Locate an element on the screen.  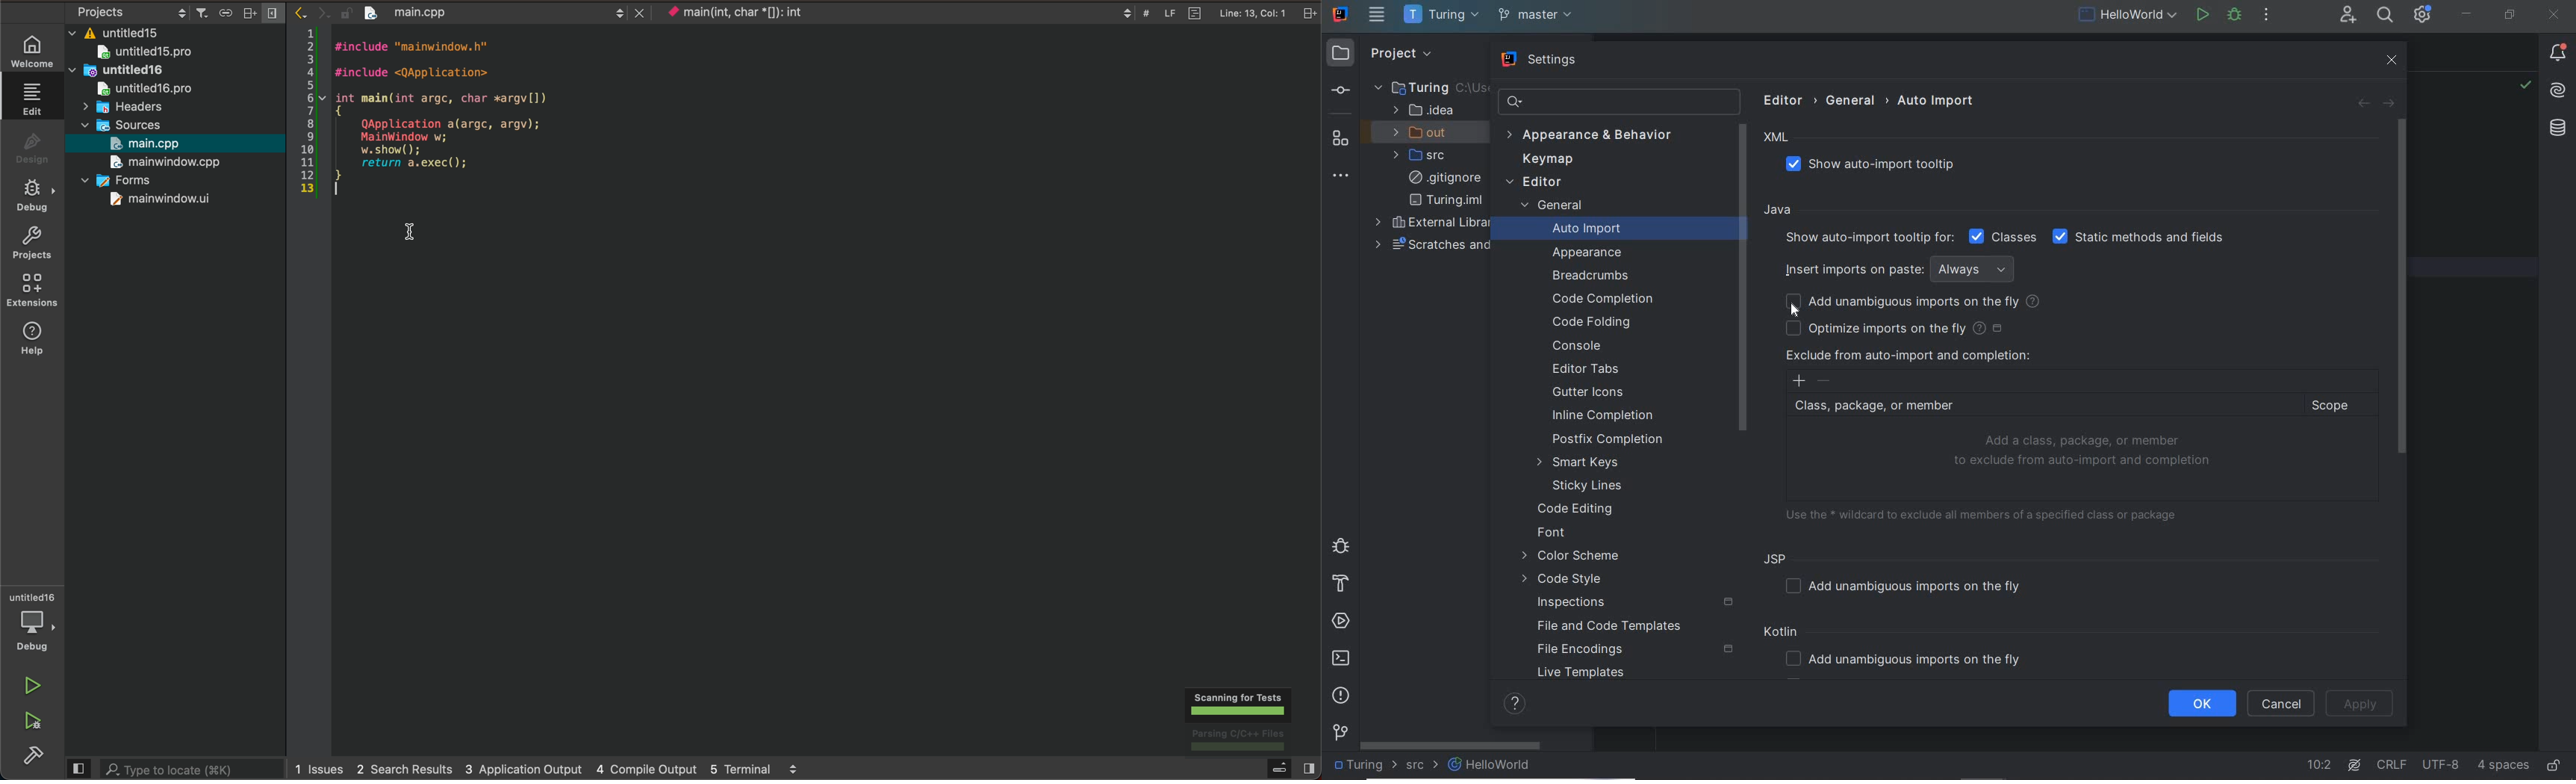
scratches and consoles is located at coordinates (1440, 244).